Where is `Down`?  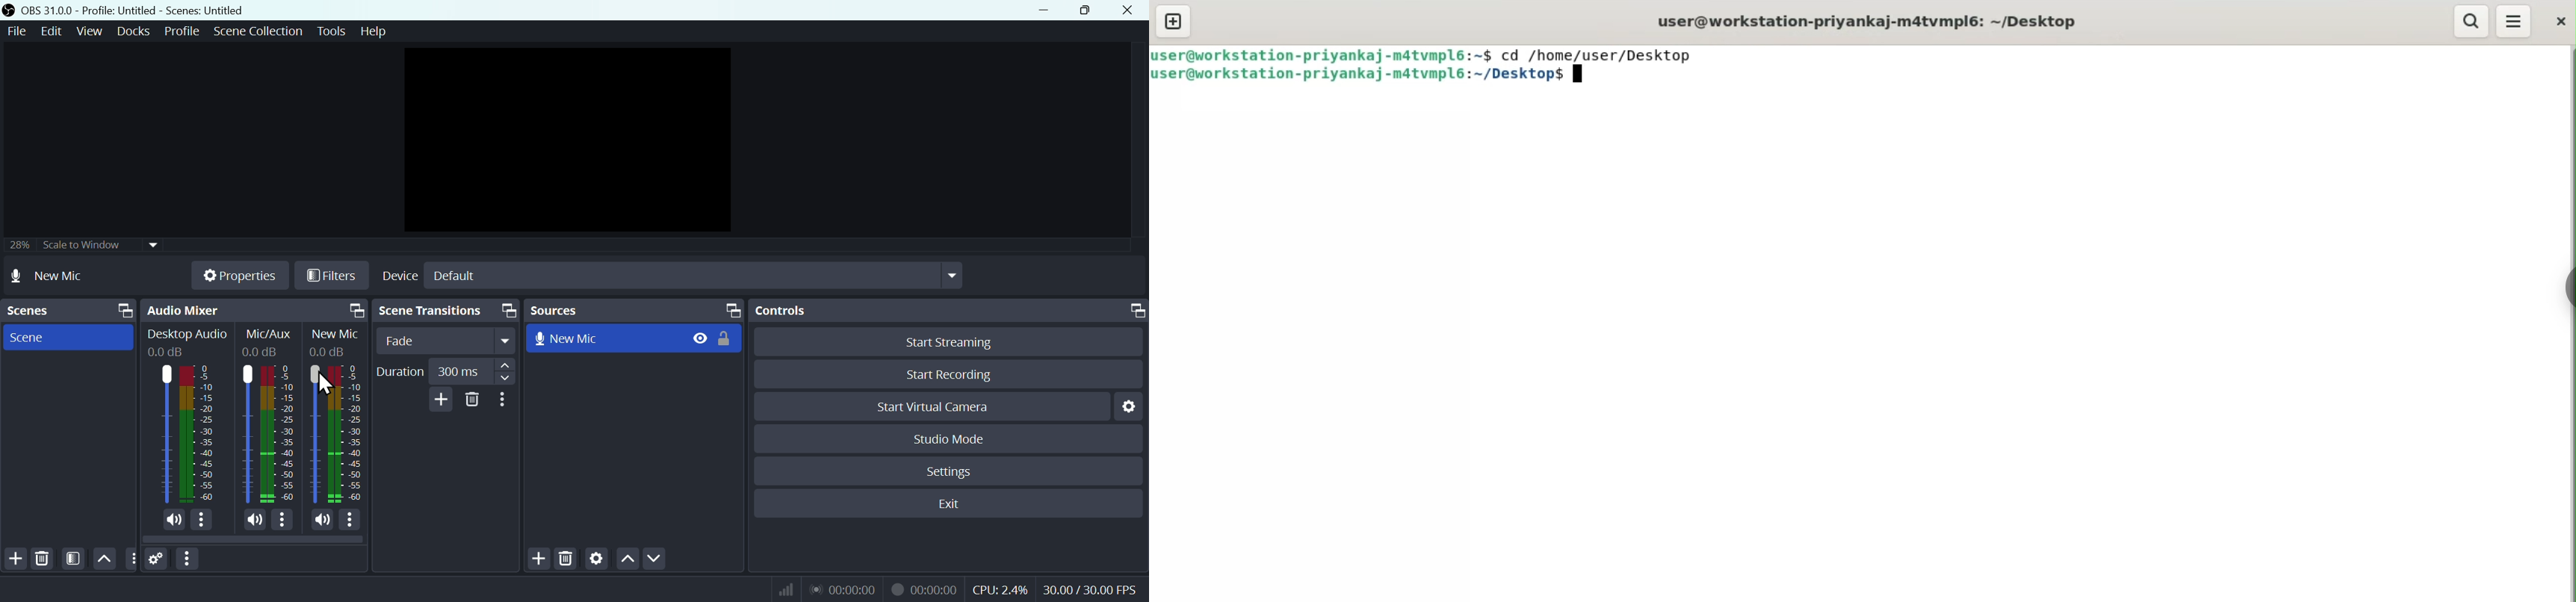
Down is located at coordinates (654, 560).